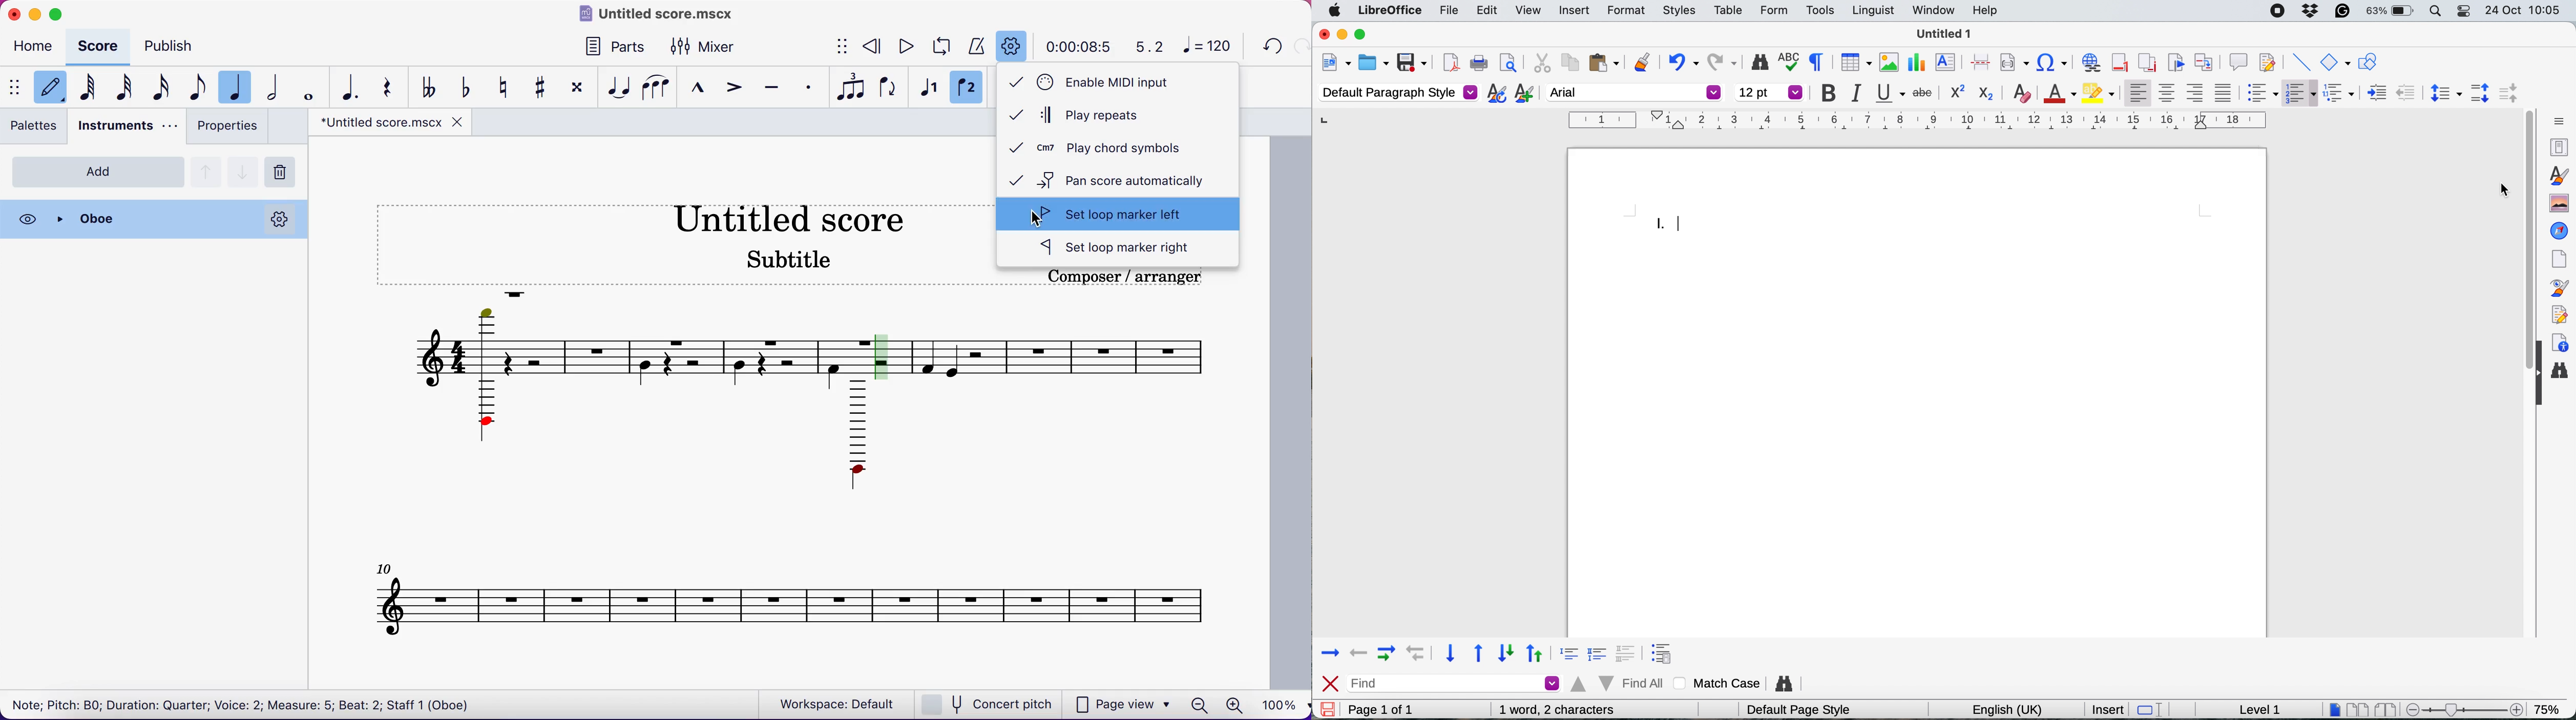 Image resolution: width=2576 pixels, height=728 pixels. Describe the element at coordinates (1871, 11) in the screenshot. I see `linguist` at that location.